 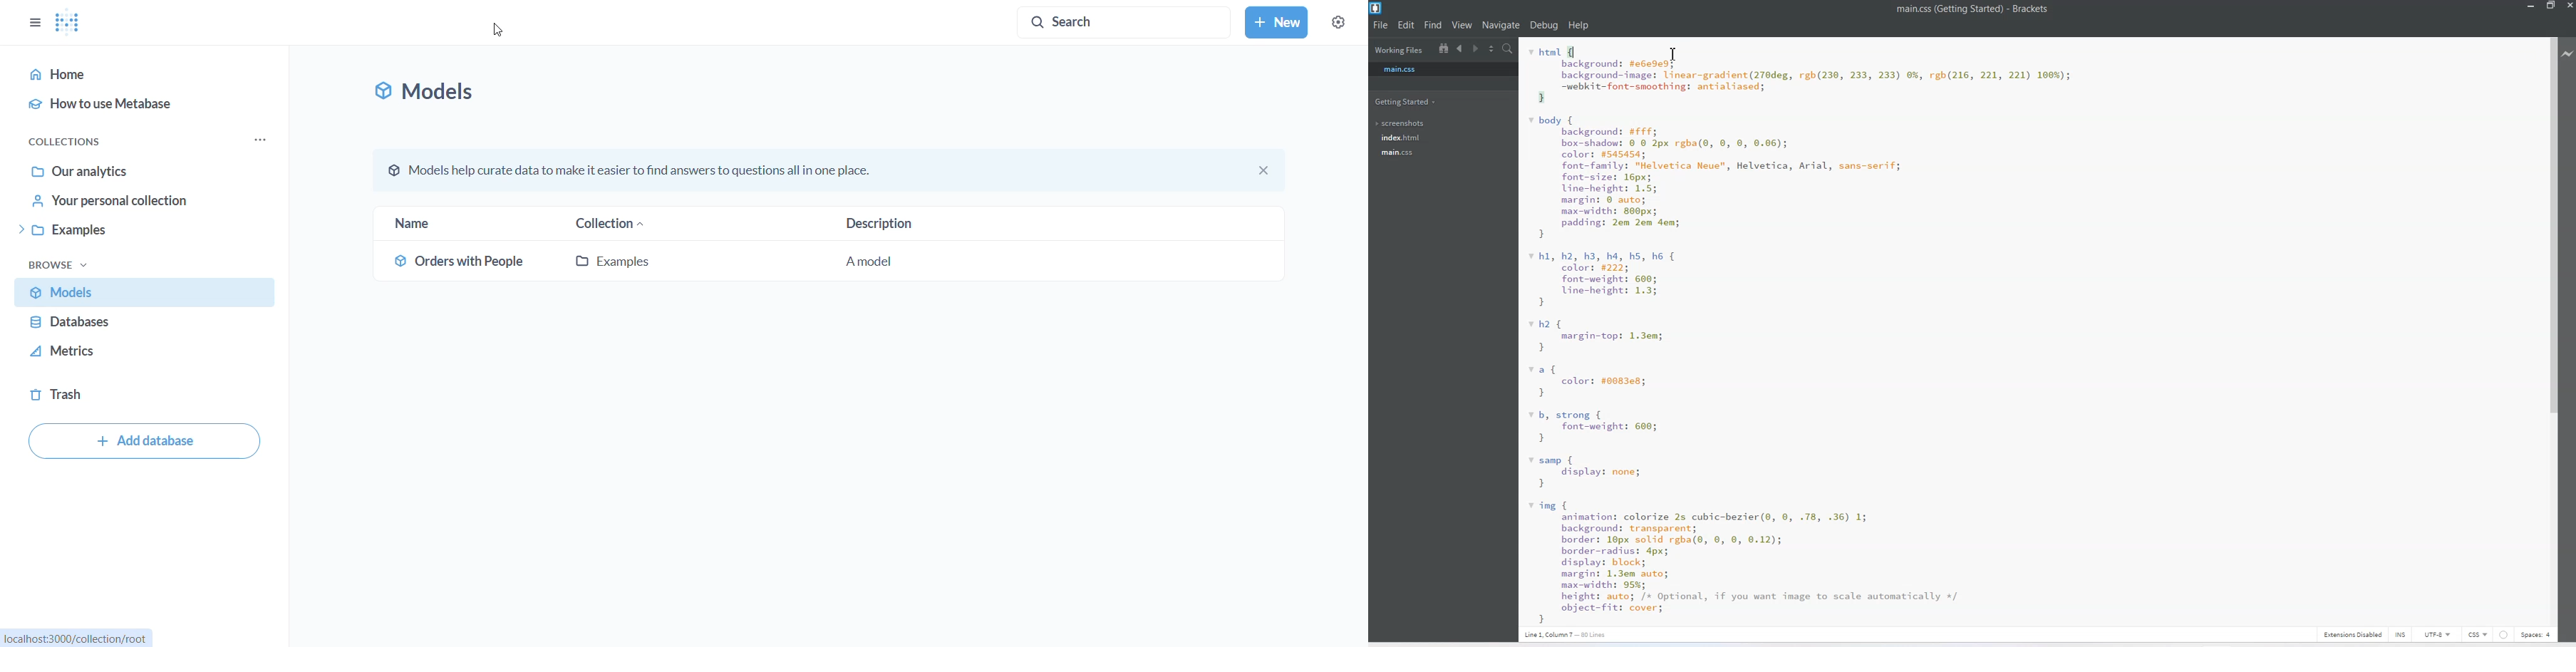 What do you see at coordinates (1399, 152) in the screenshot?
I see `main.css` at bounding box center [1399, 152].